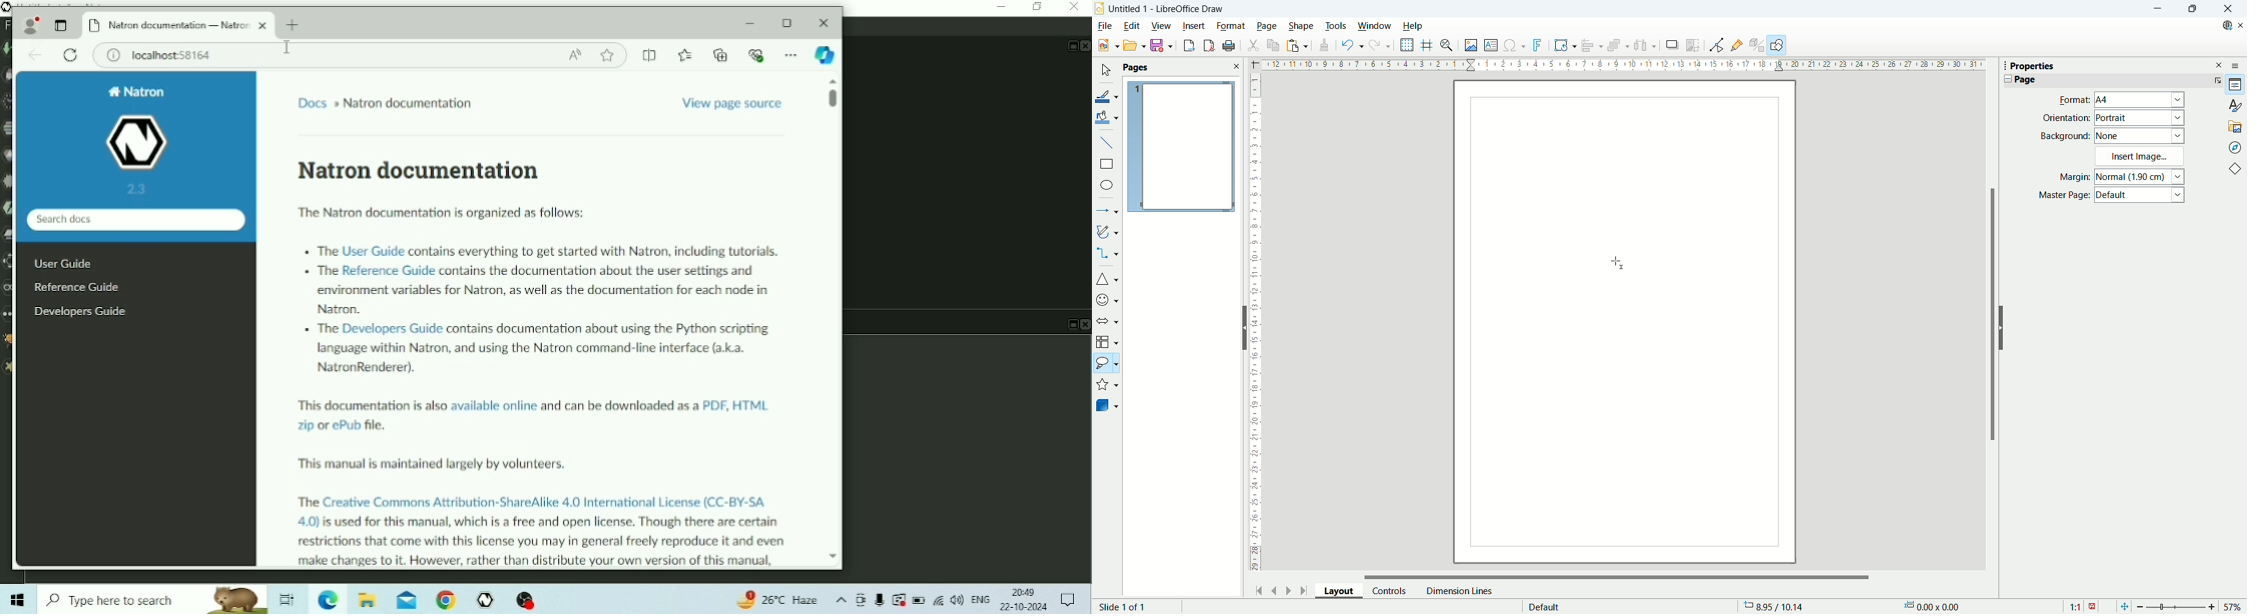 The image size is (2268, 616). What do you see at coordinates (1758, 46) in the screenshot?
I see `toggle extrusion` at bounding box center [1758, 46].